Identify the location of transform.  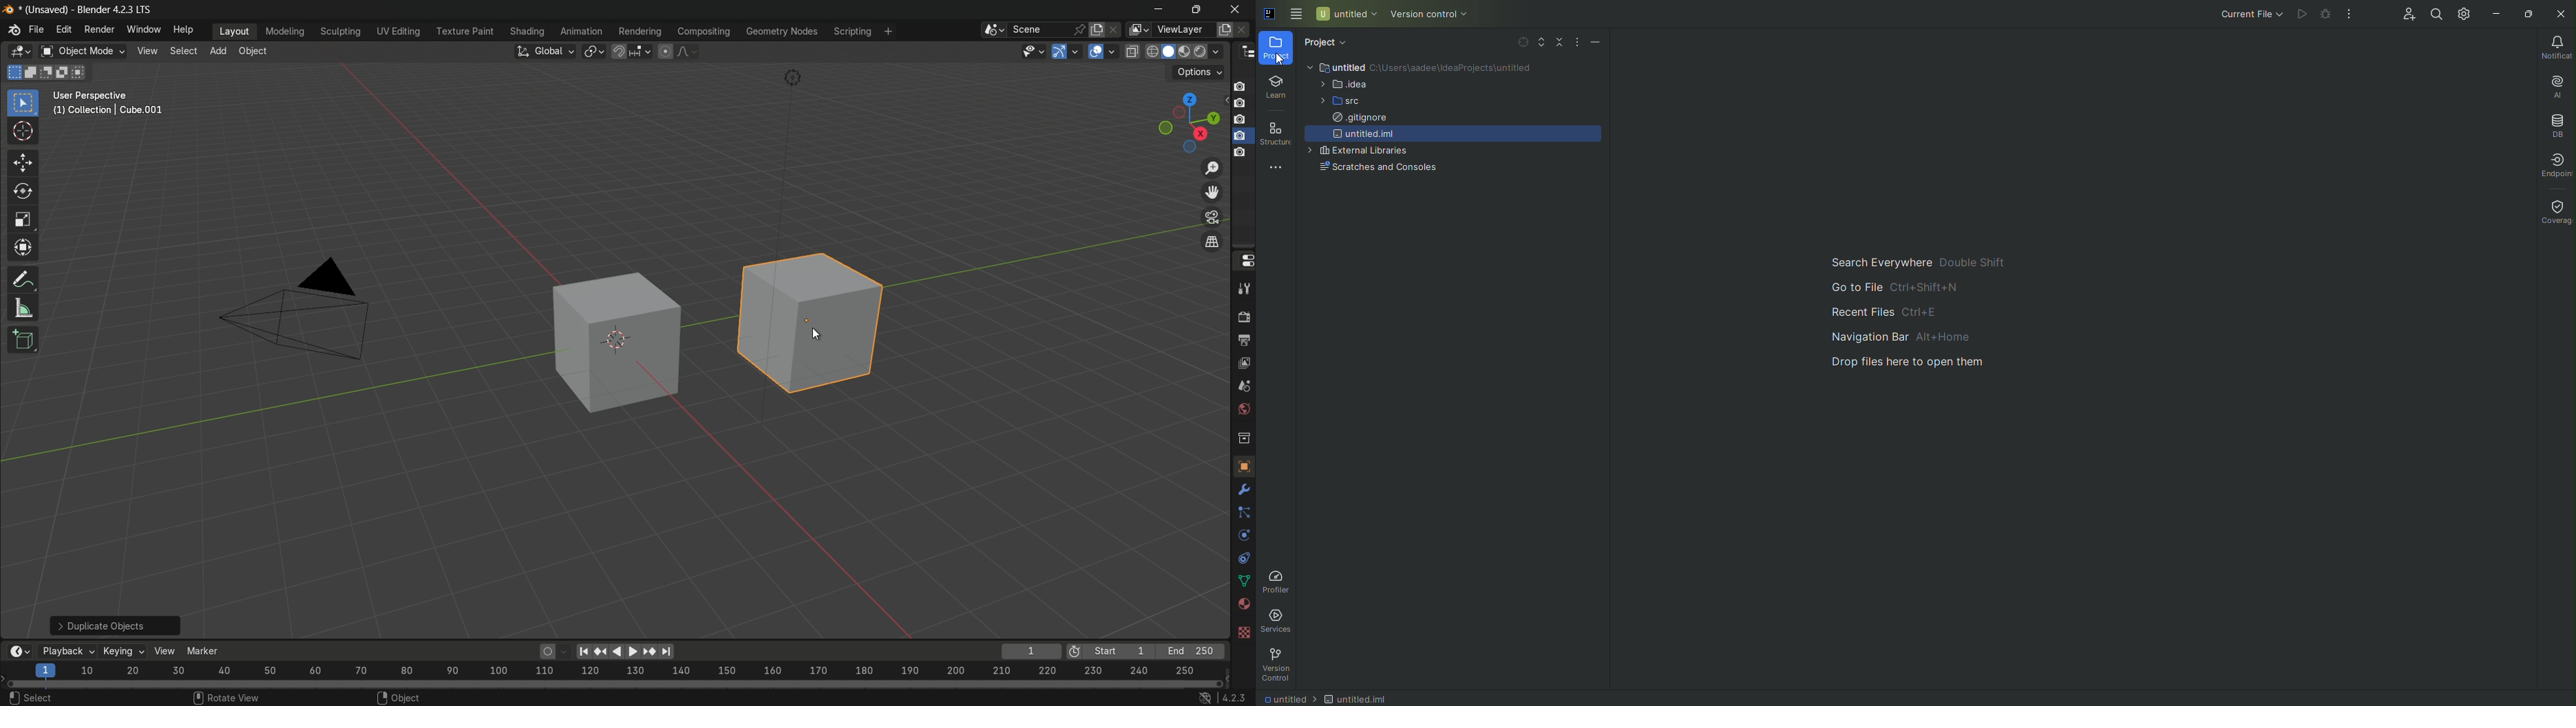
(22, 246).